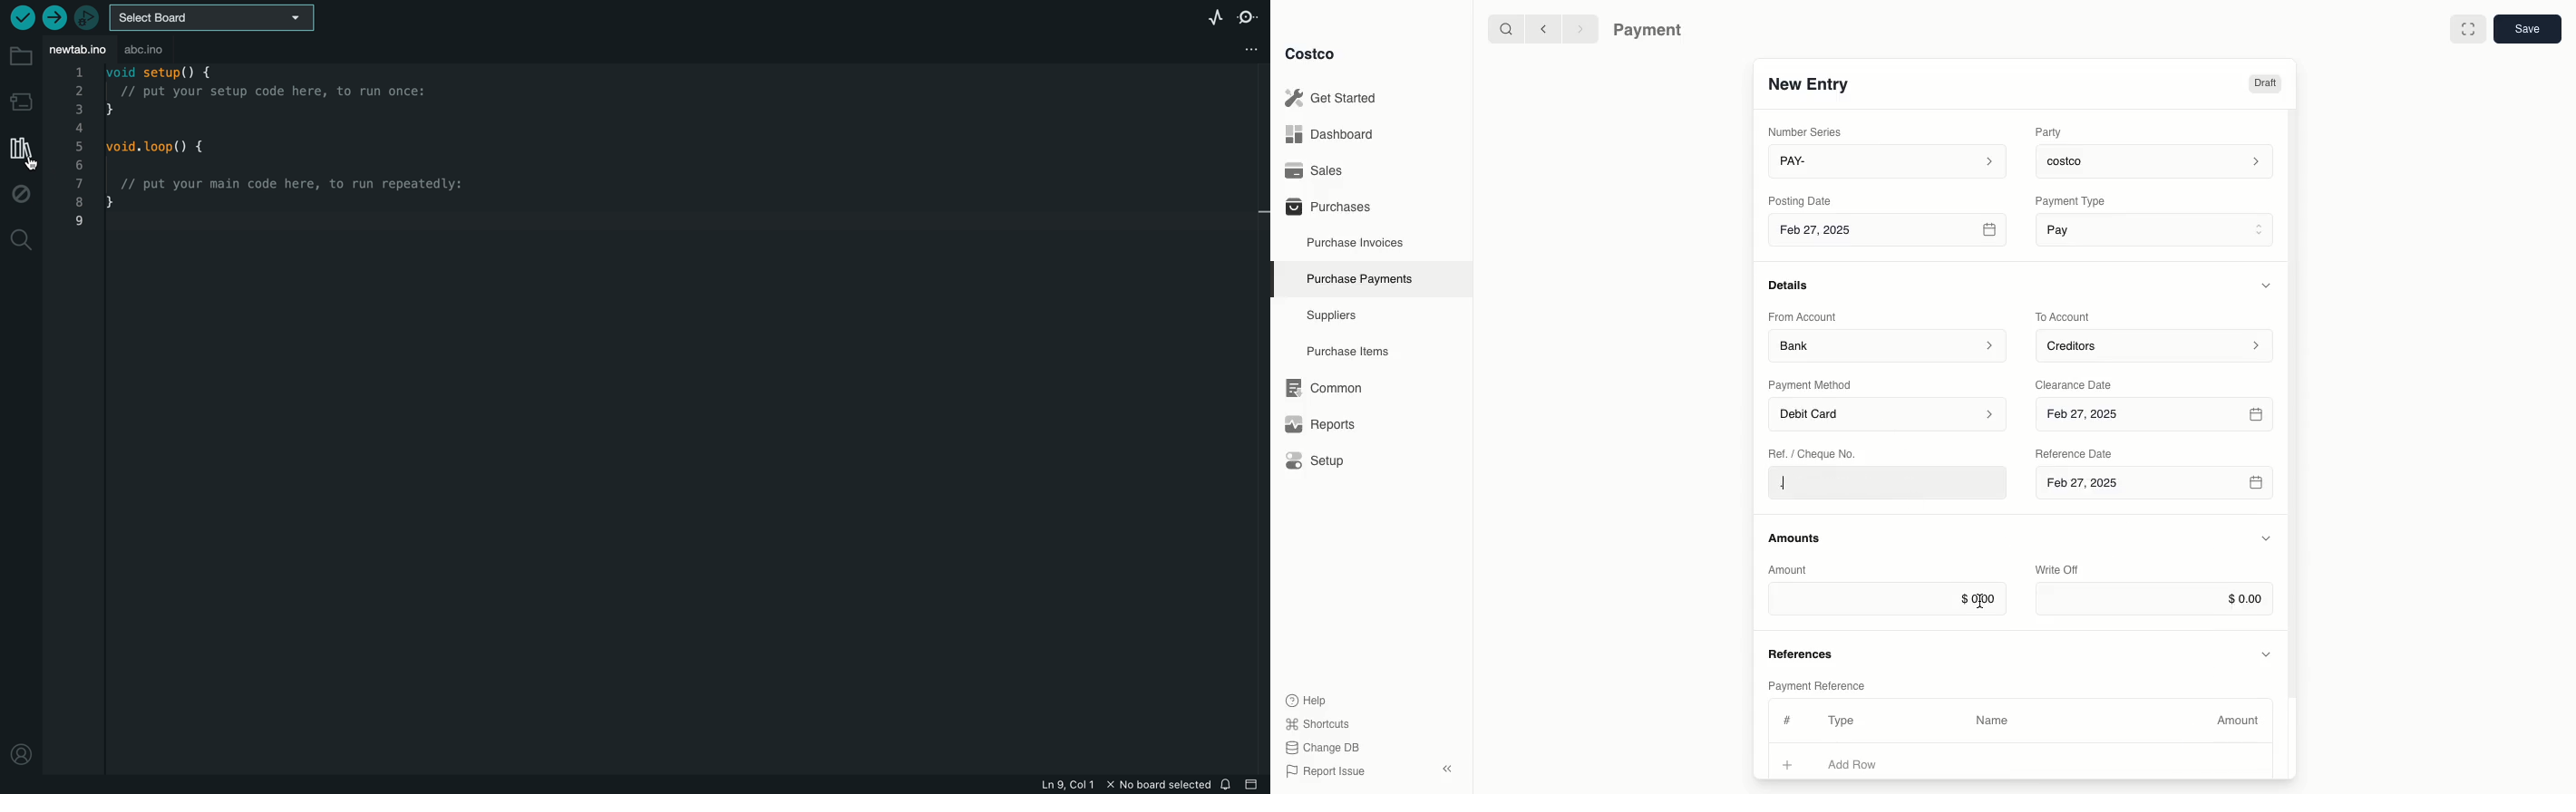 The width and height of the screenshot is (2576, 812). What do you see at coordinates (1335, 133) in the screenshot?
I see `Dashboard` at bounding box center [1335, 133].